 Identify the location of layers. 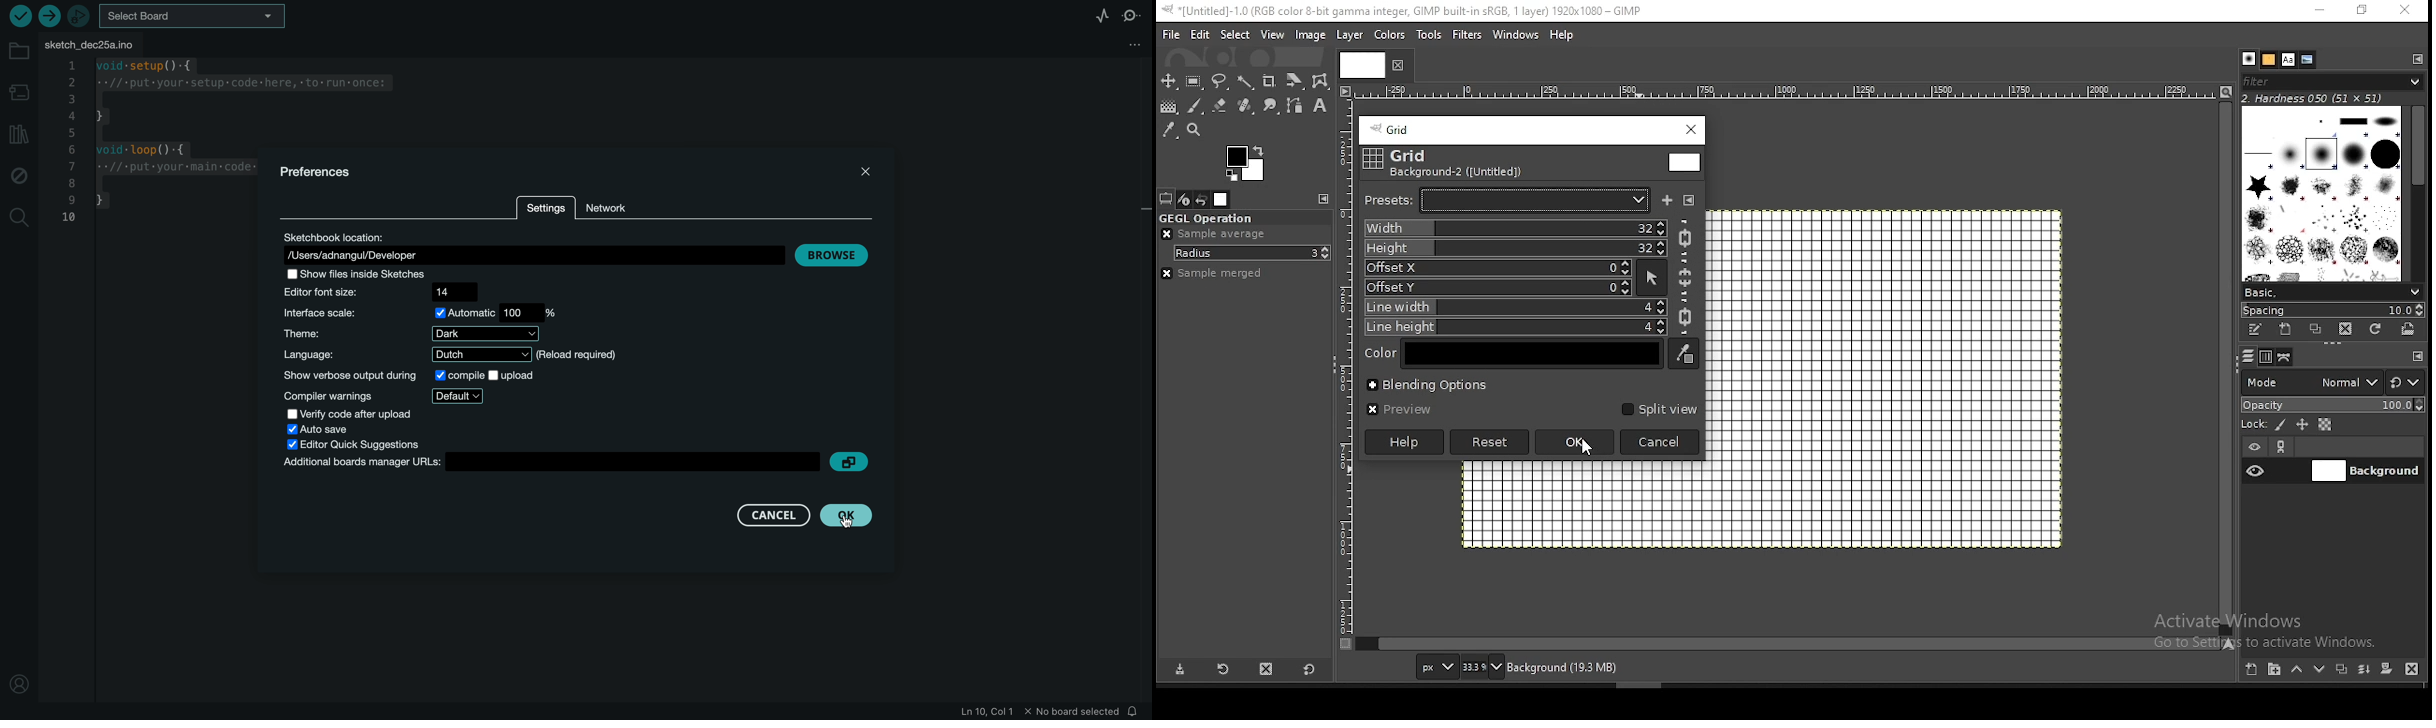
(2249, 355).